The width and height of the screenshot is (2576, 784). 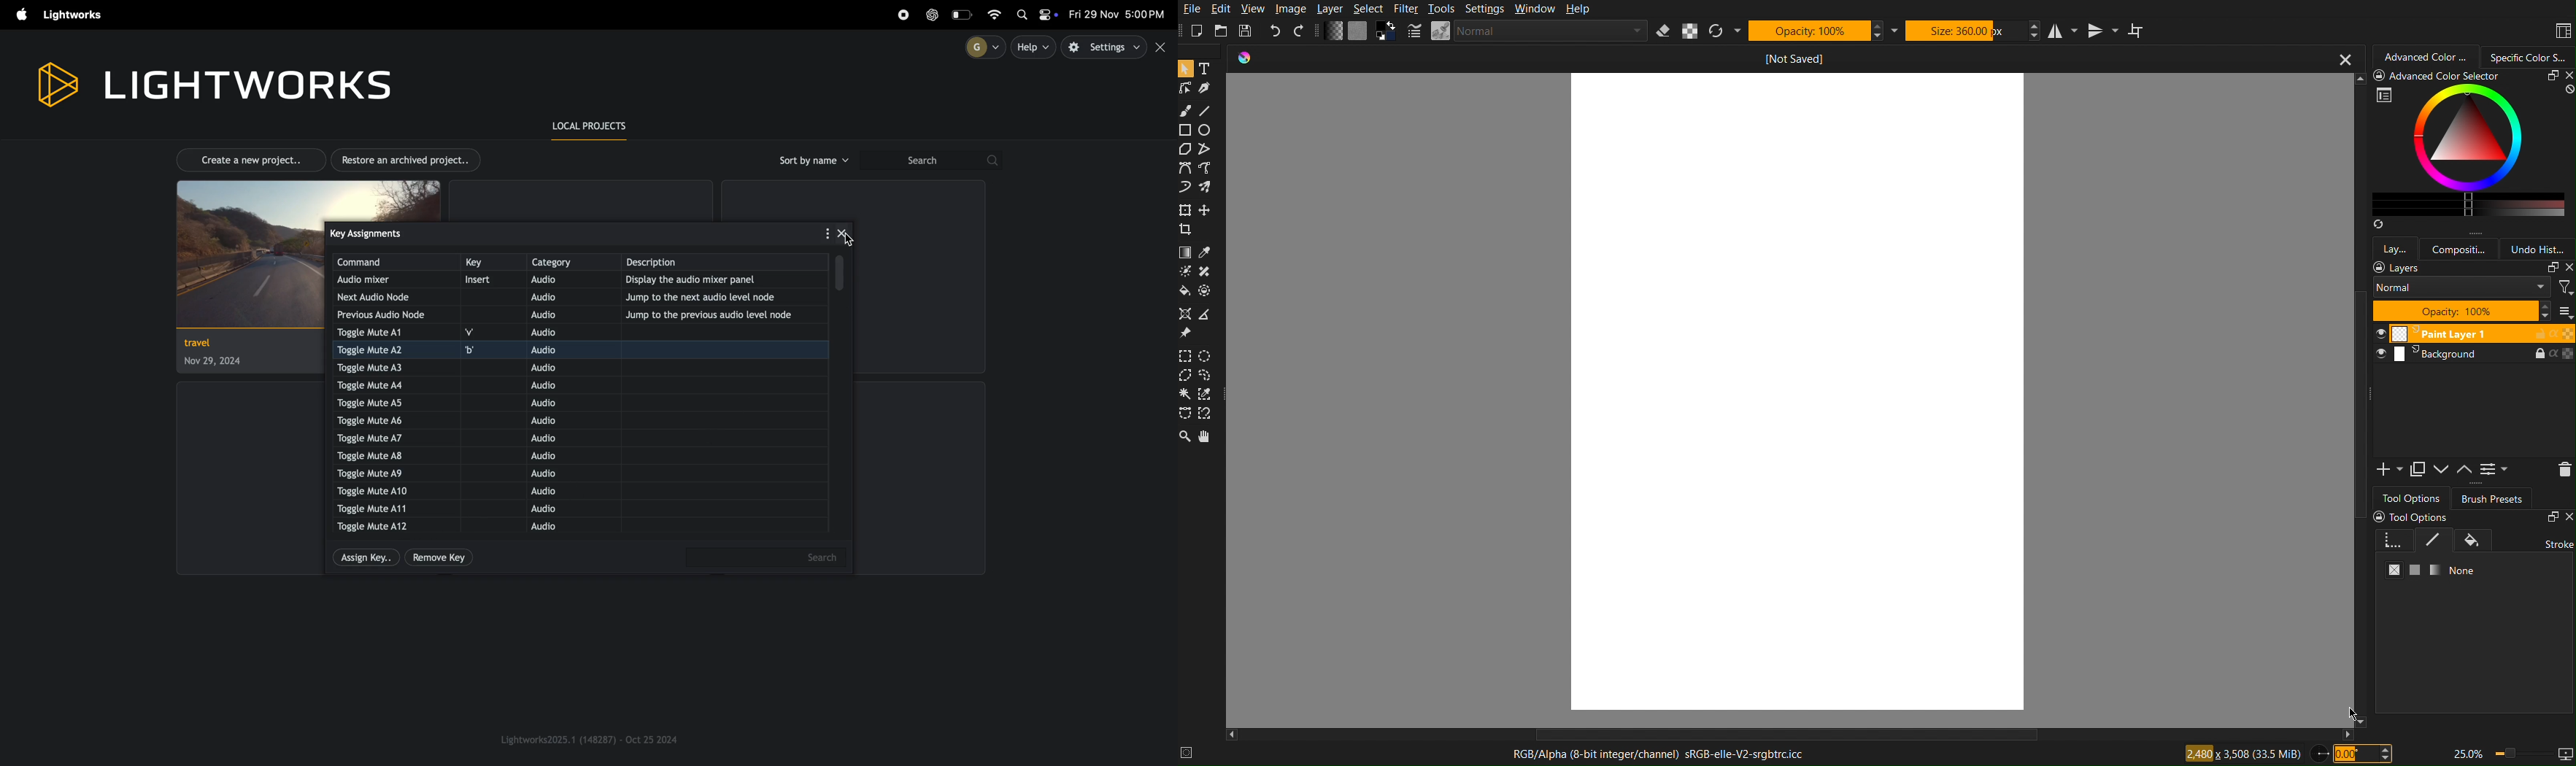 What do you see at coordinates (1185, 333) in the screenshot?
I see `Reference Image Tool` at bounding box center [1185, 333].